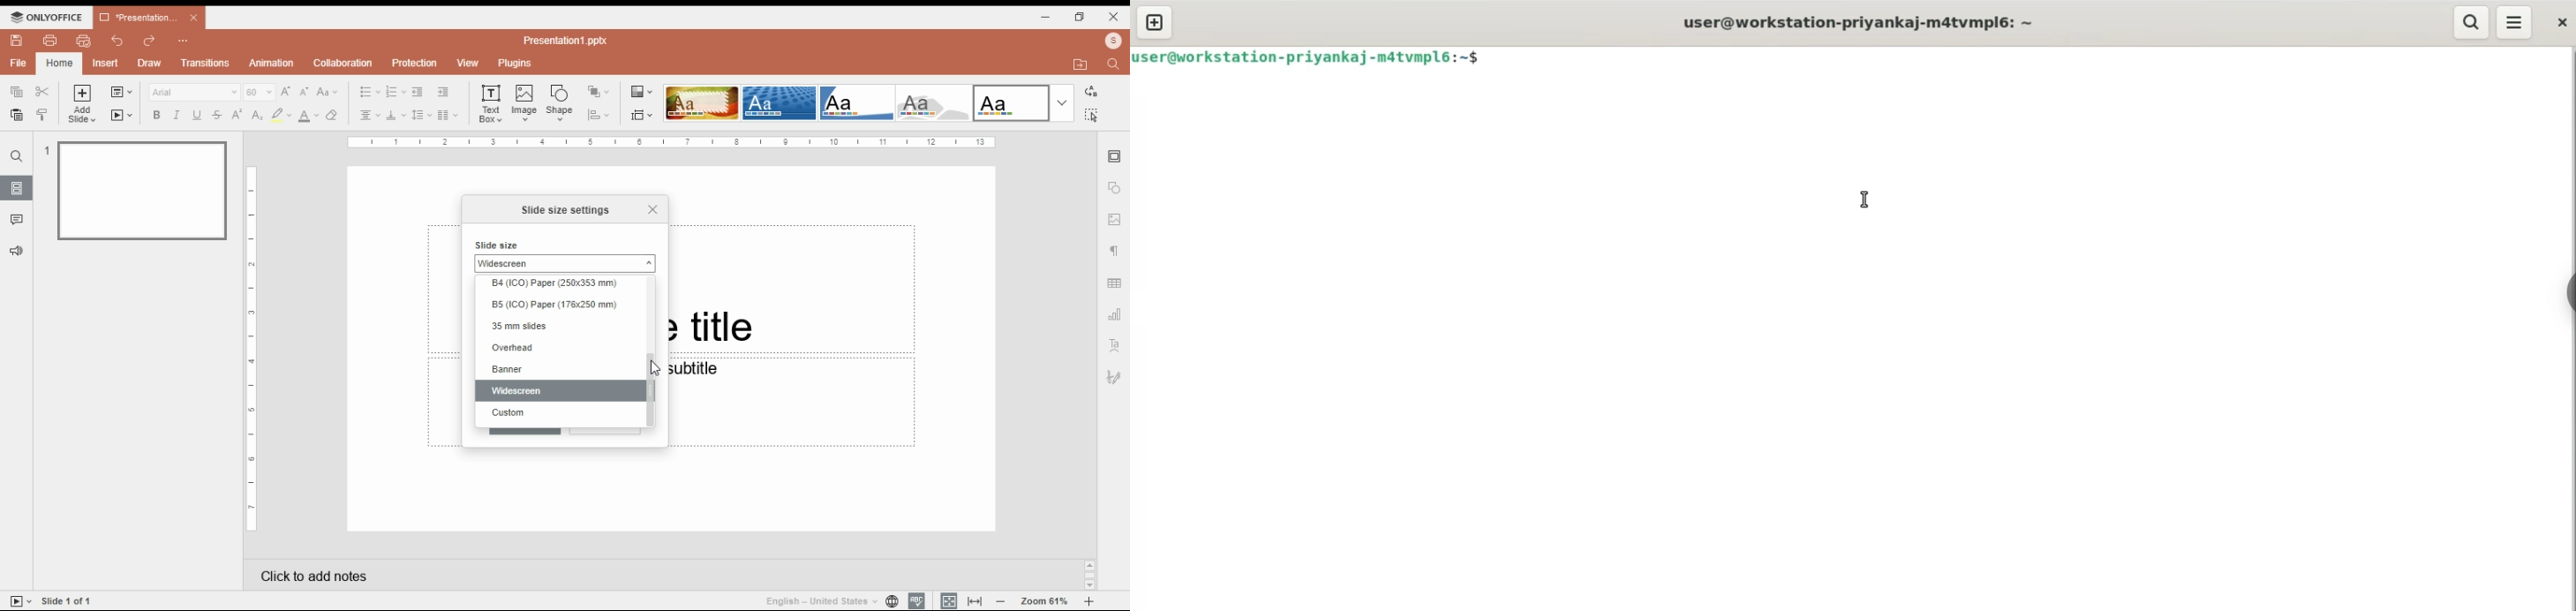 The height and width of the screenshot is (616, 2576). I want to click on insert, so click(106, 64).